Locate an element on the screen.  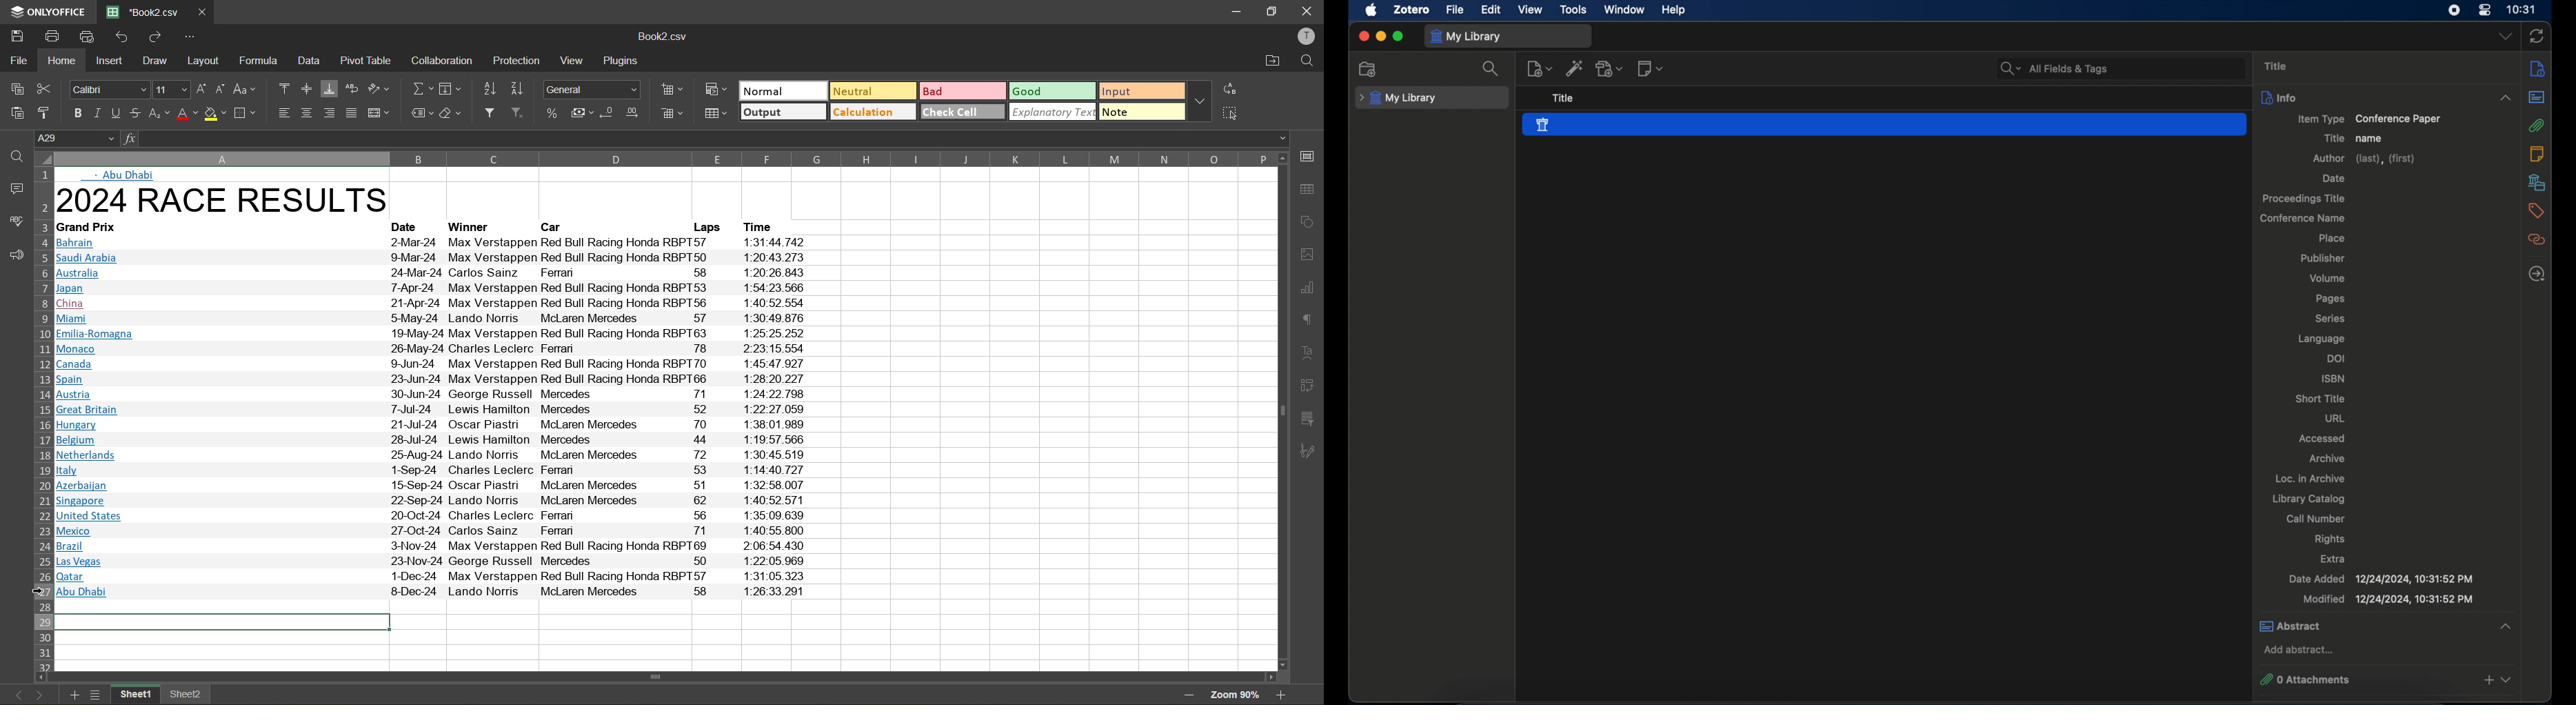
text info is located at coordinates (434, 318).